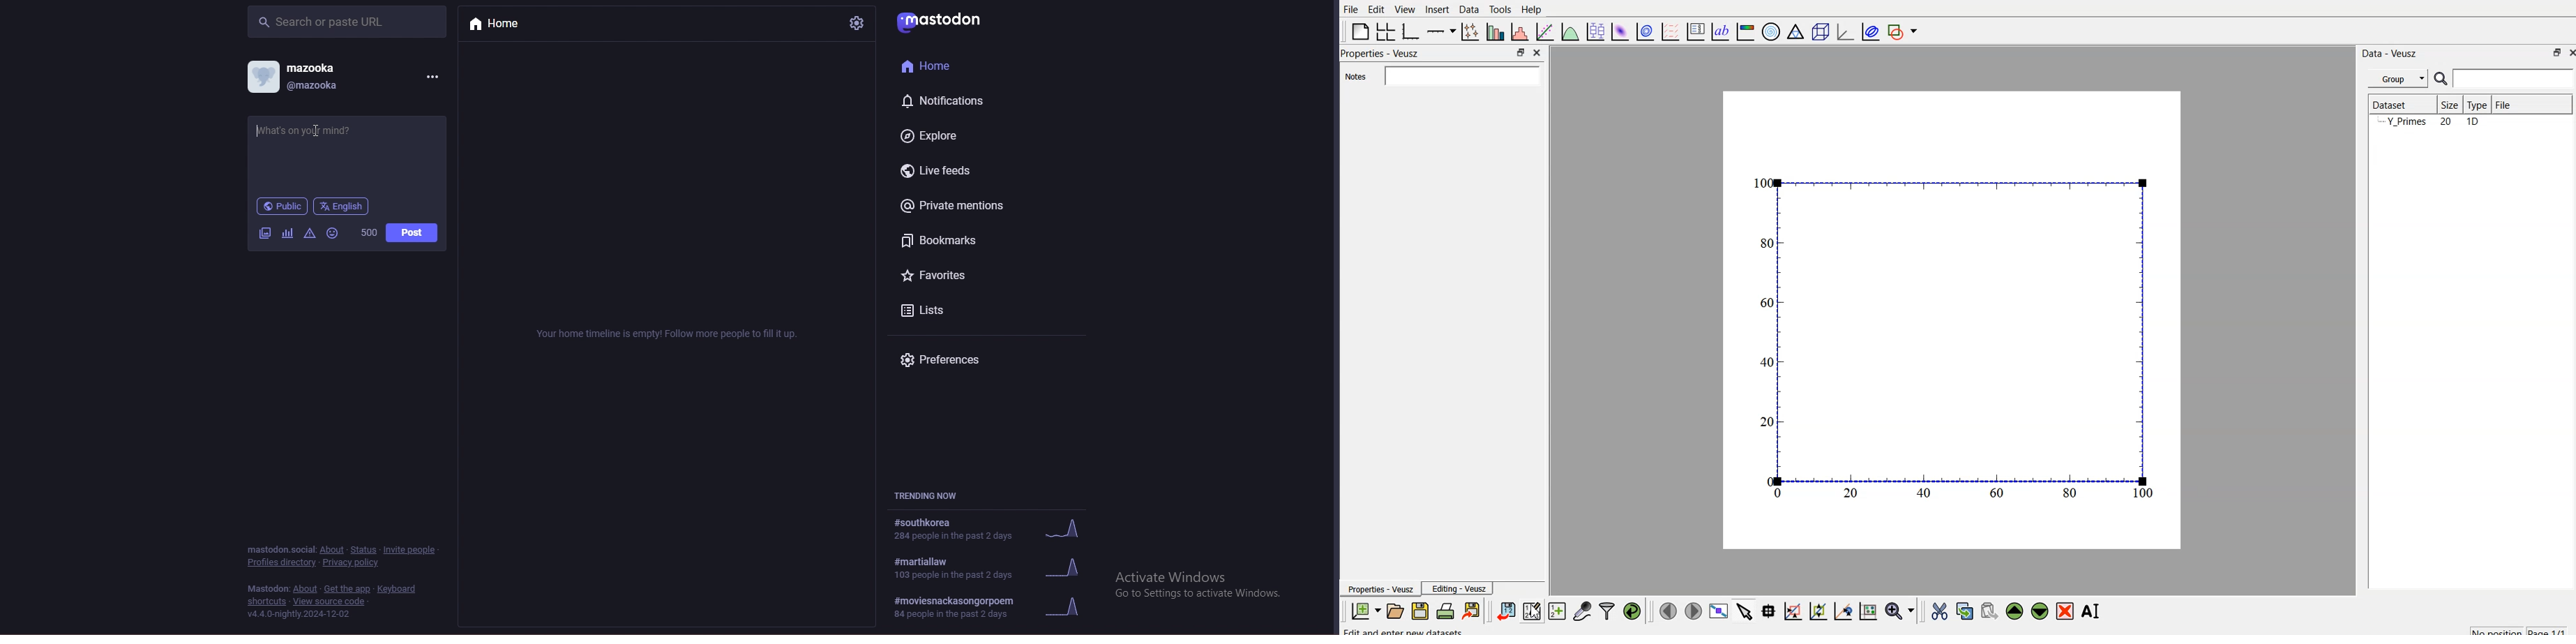 The image size is (2576, 644). Describe the element at coordinates (1952, 321) in the screenshot. I see `canvas` at that location.